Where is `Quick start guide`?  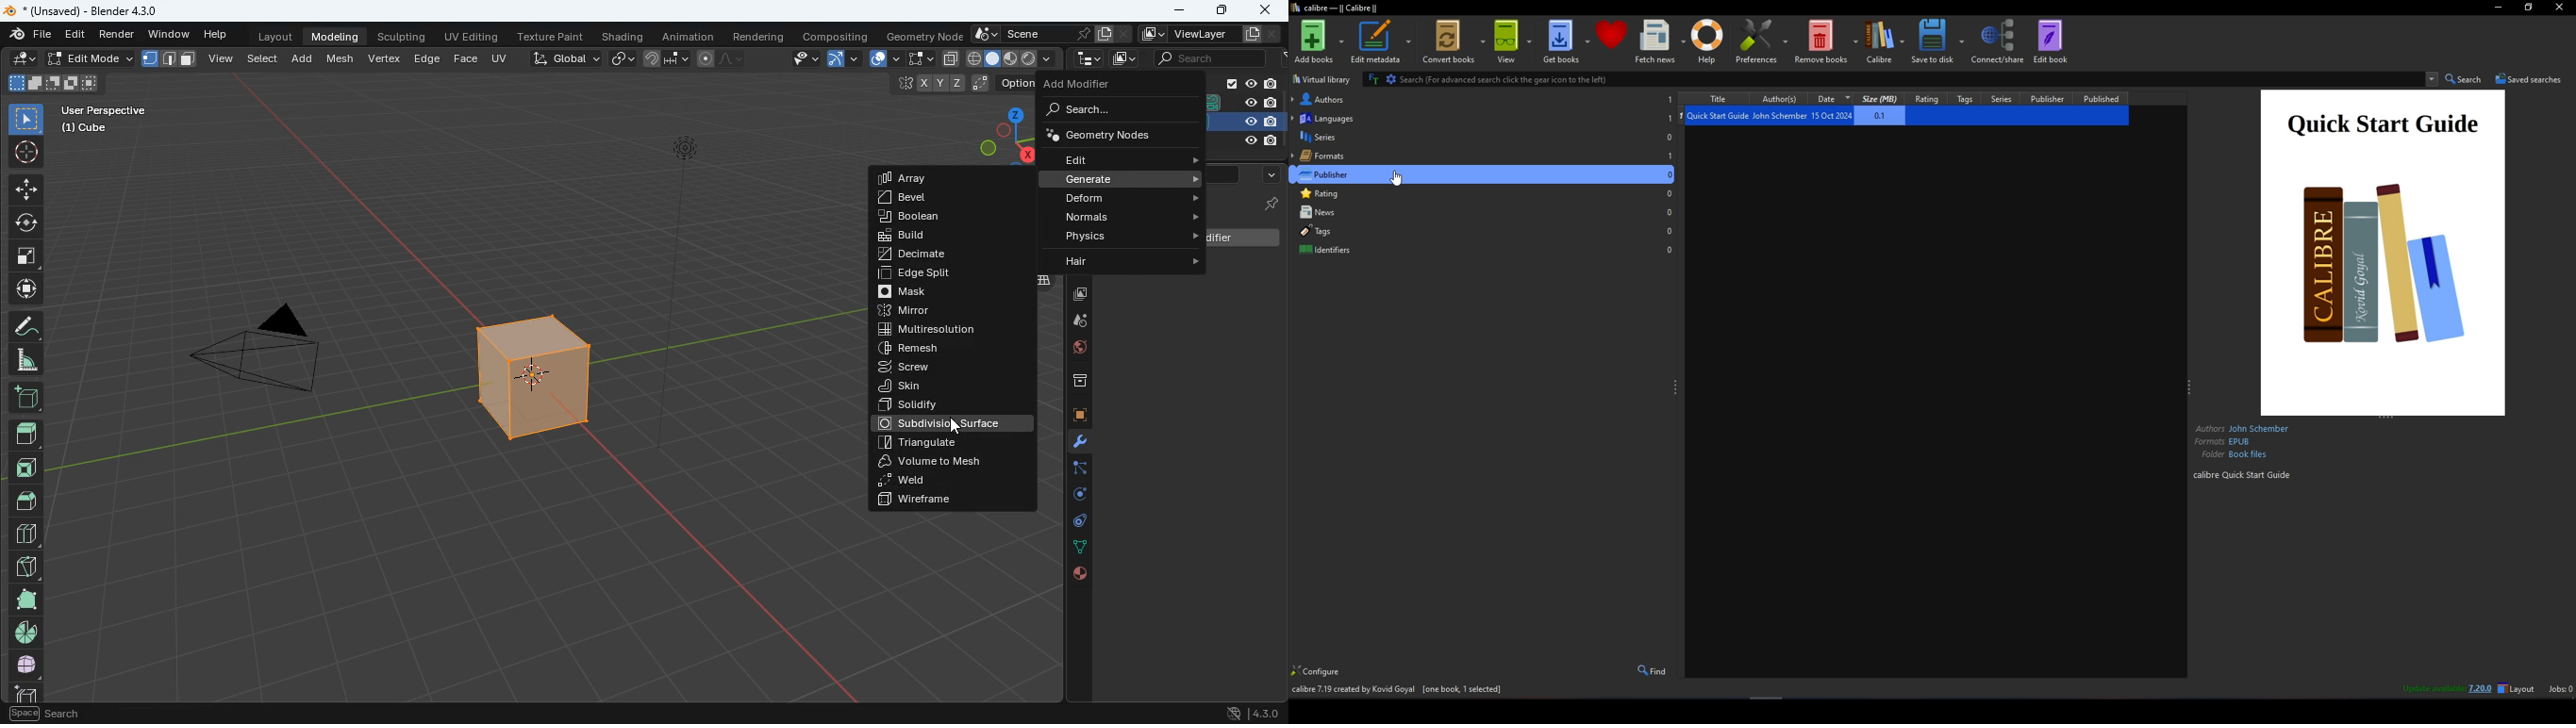
Quick start guide is located at coordinates (2384, 252).